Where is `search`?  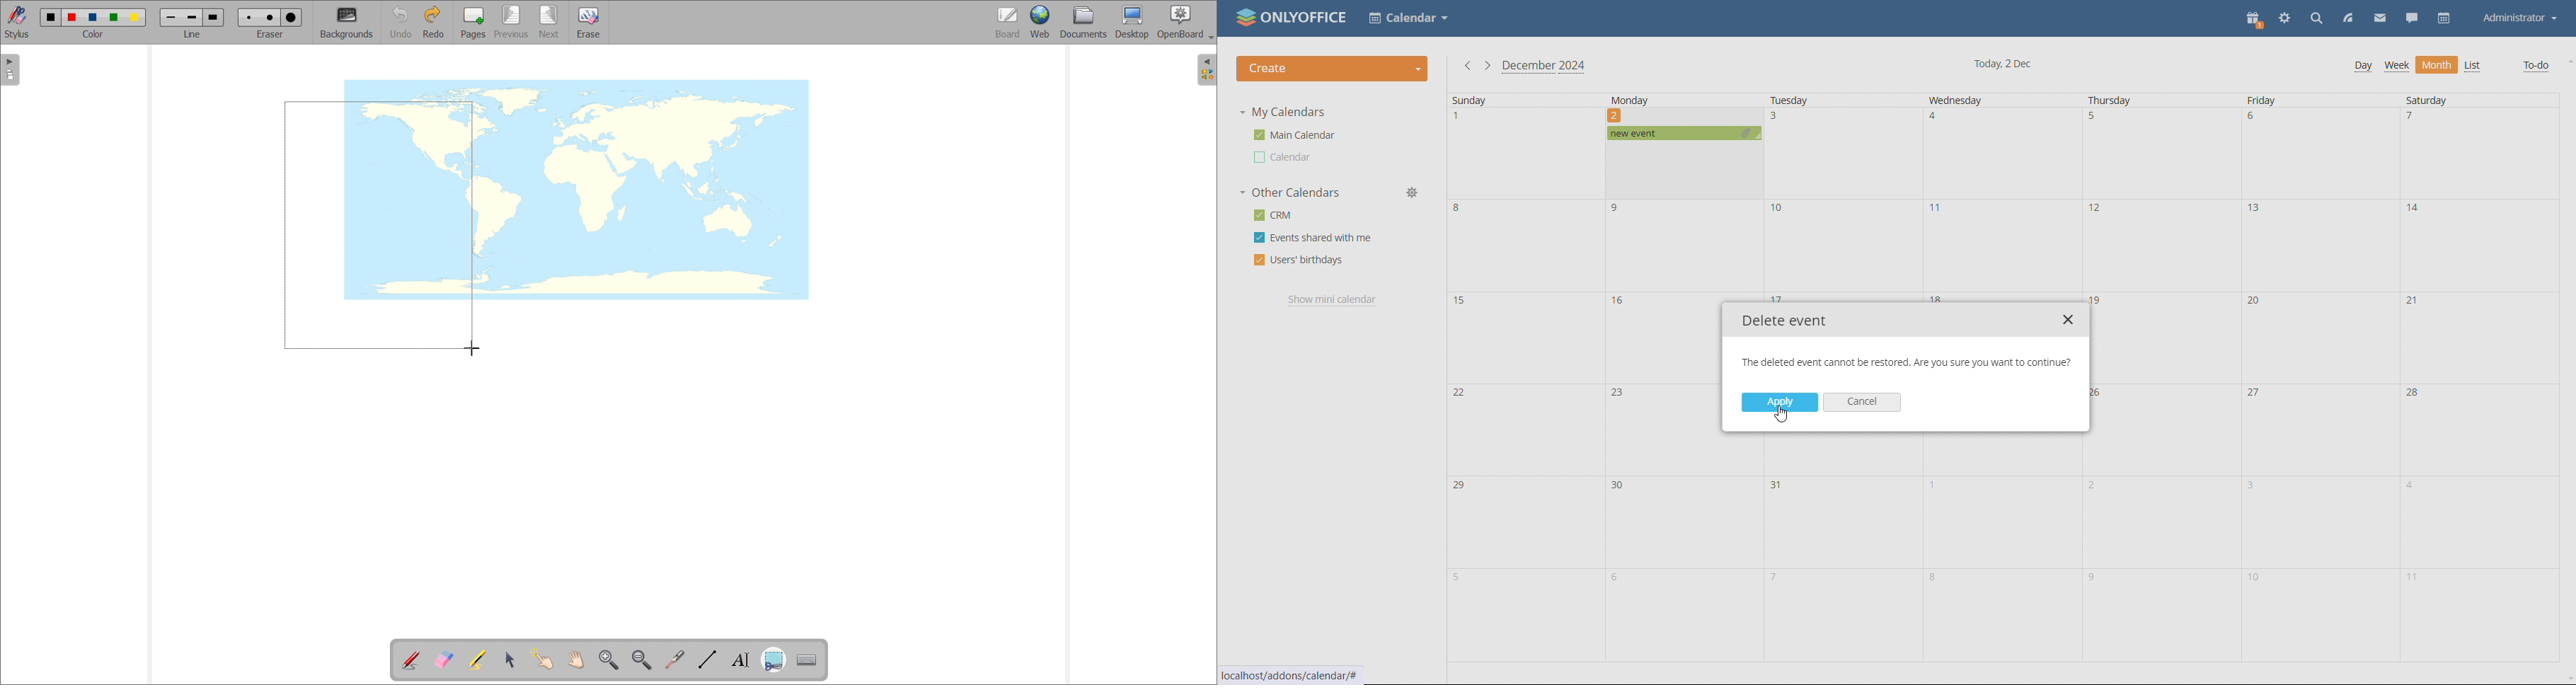 search is located at coordinates (2315, 20).